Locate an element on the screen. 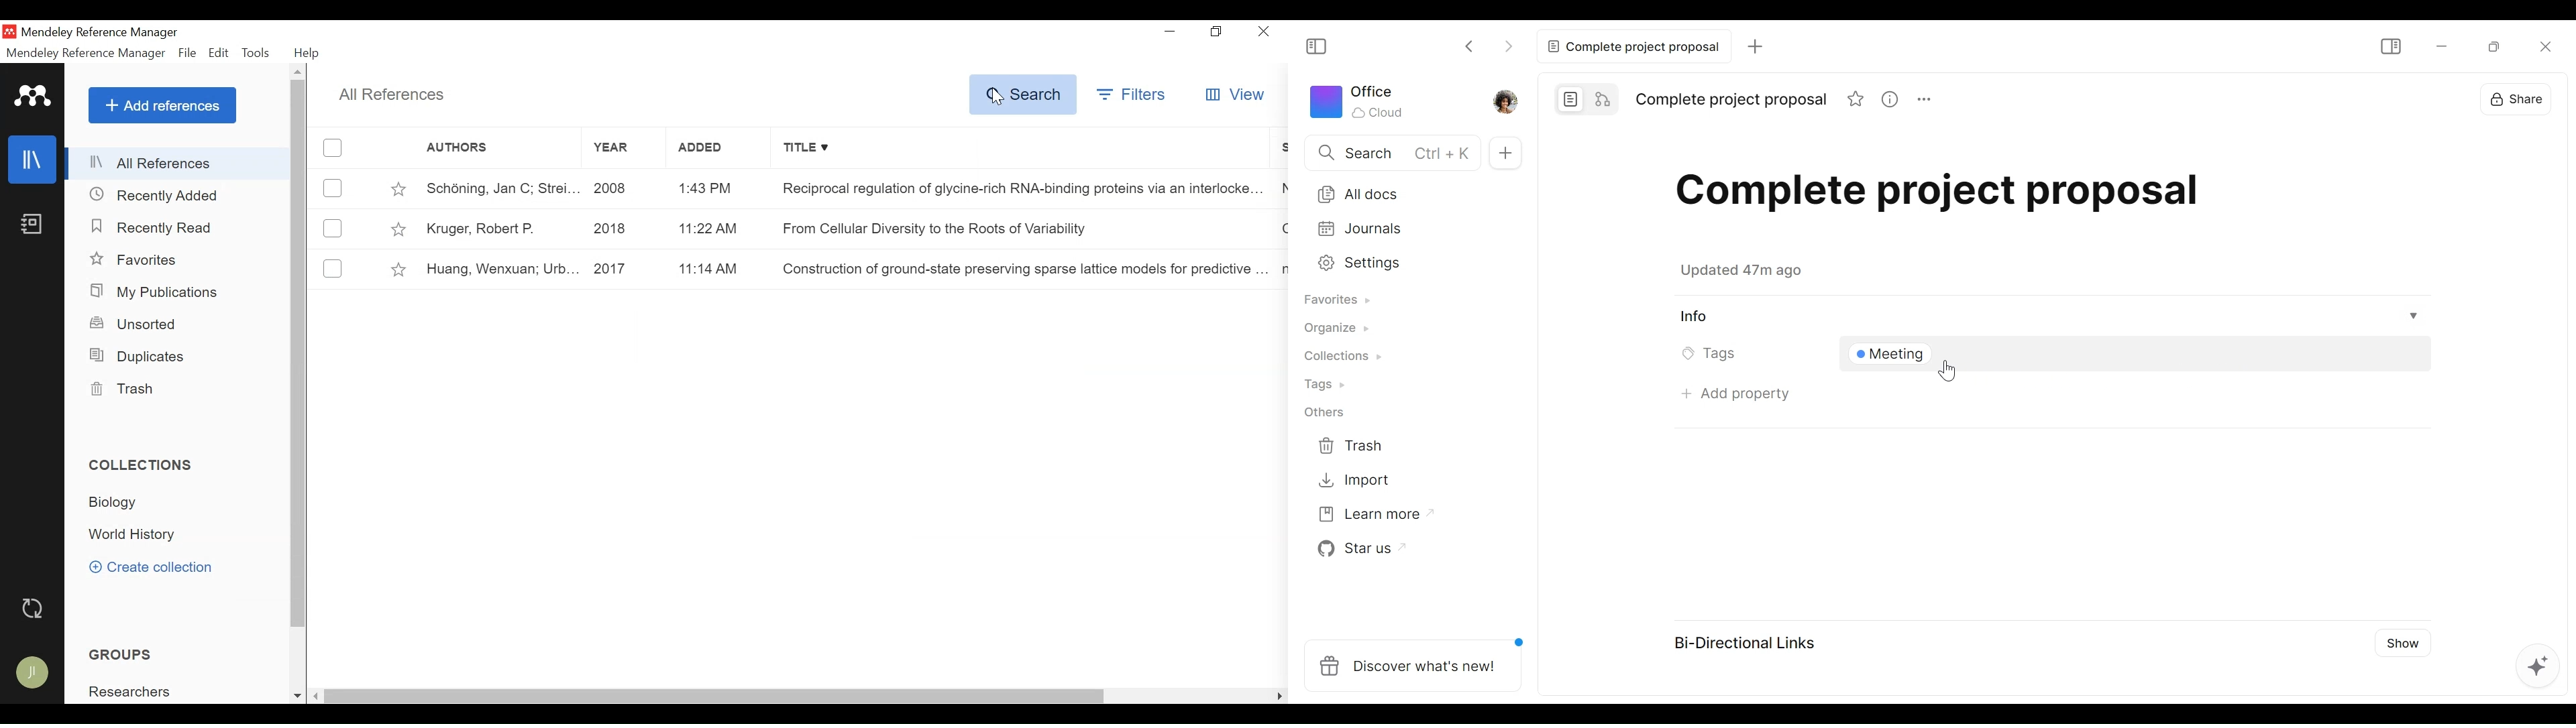 This screenshot has width=2576, height=728. Mendeley Logo is located at coordinates (34, 97).